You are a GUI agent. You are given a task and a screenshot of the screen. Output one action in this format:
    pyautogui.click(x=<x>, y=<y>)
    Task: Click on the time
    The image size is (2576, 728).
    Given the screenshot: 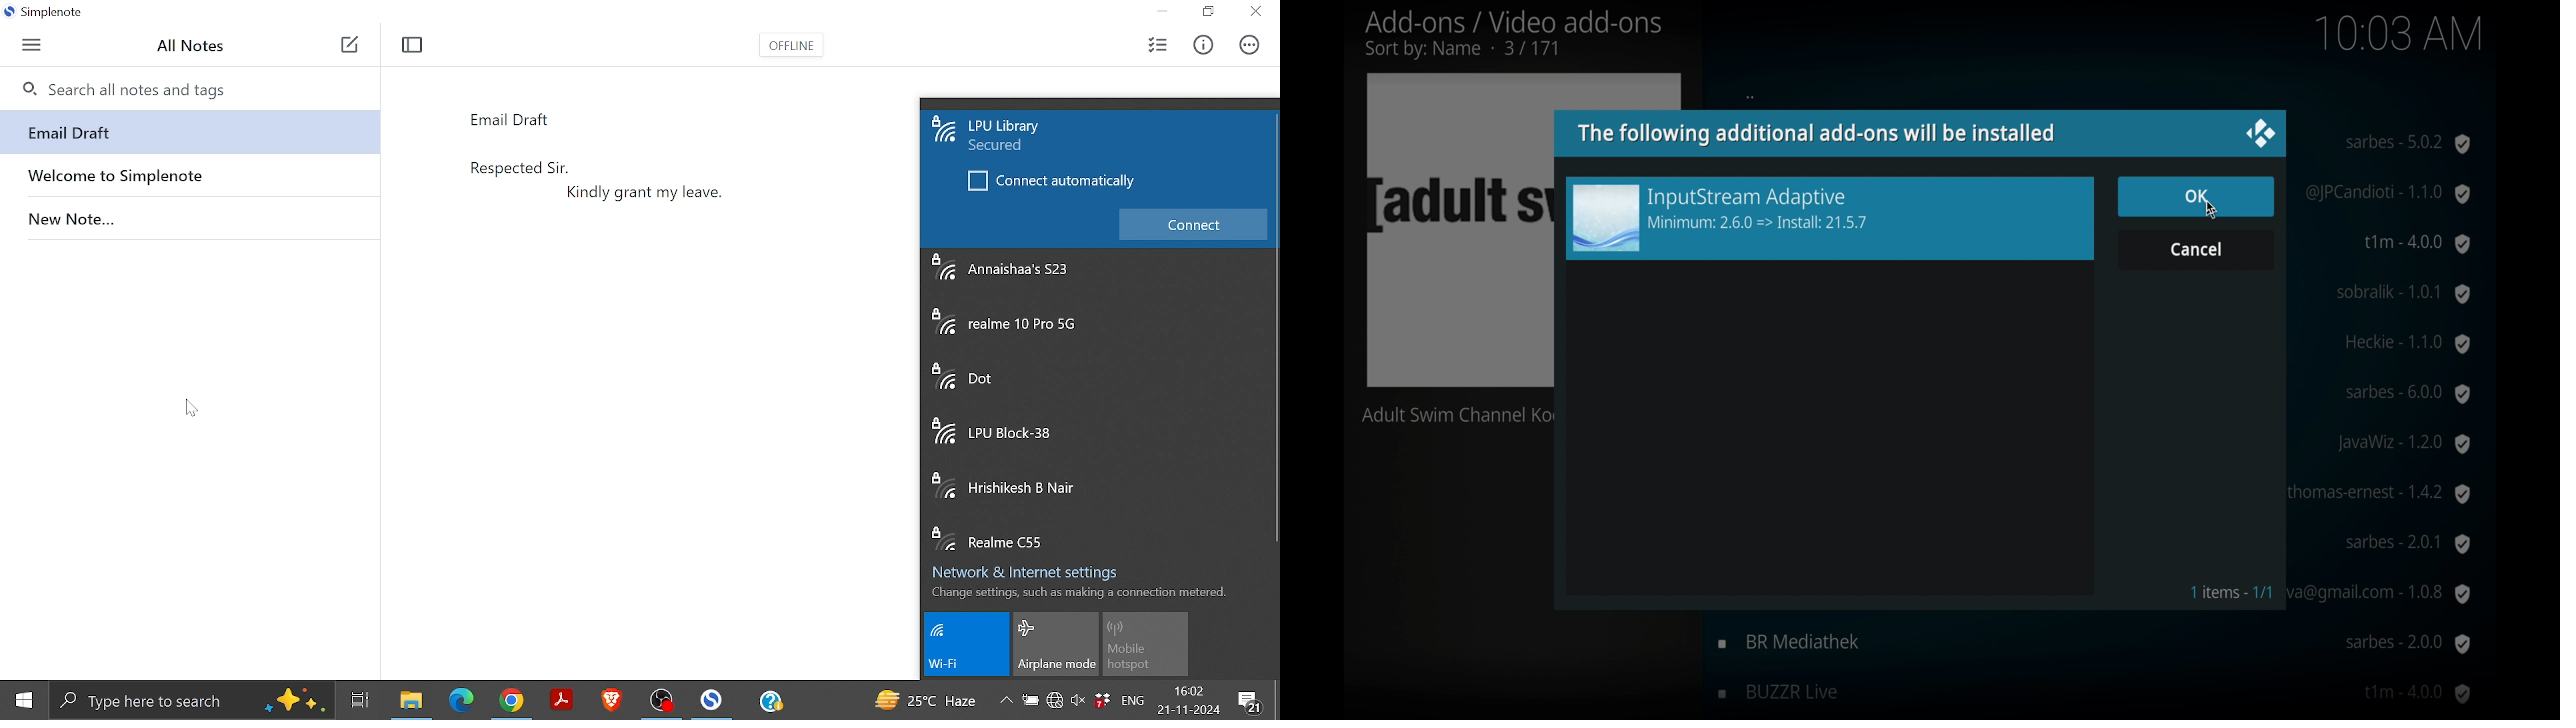 What is the action you would take?
    pyautogui.click(x=2407, y=35)
    